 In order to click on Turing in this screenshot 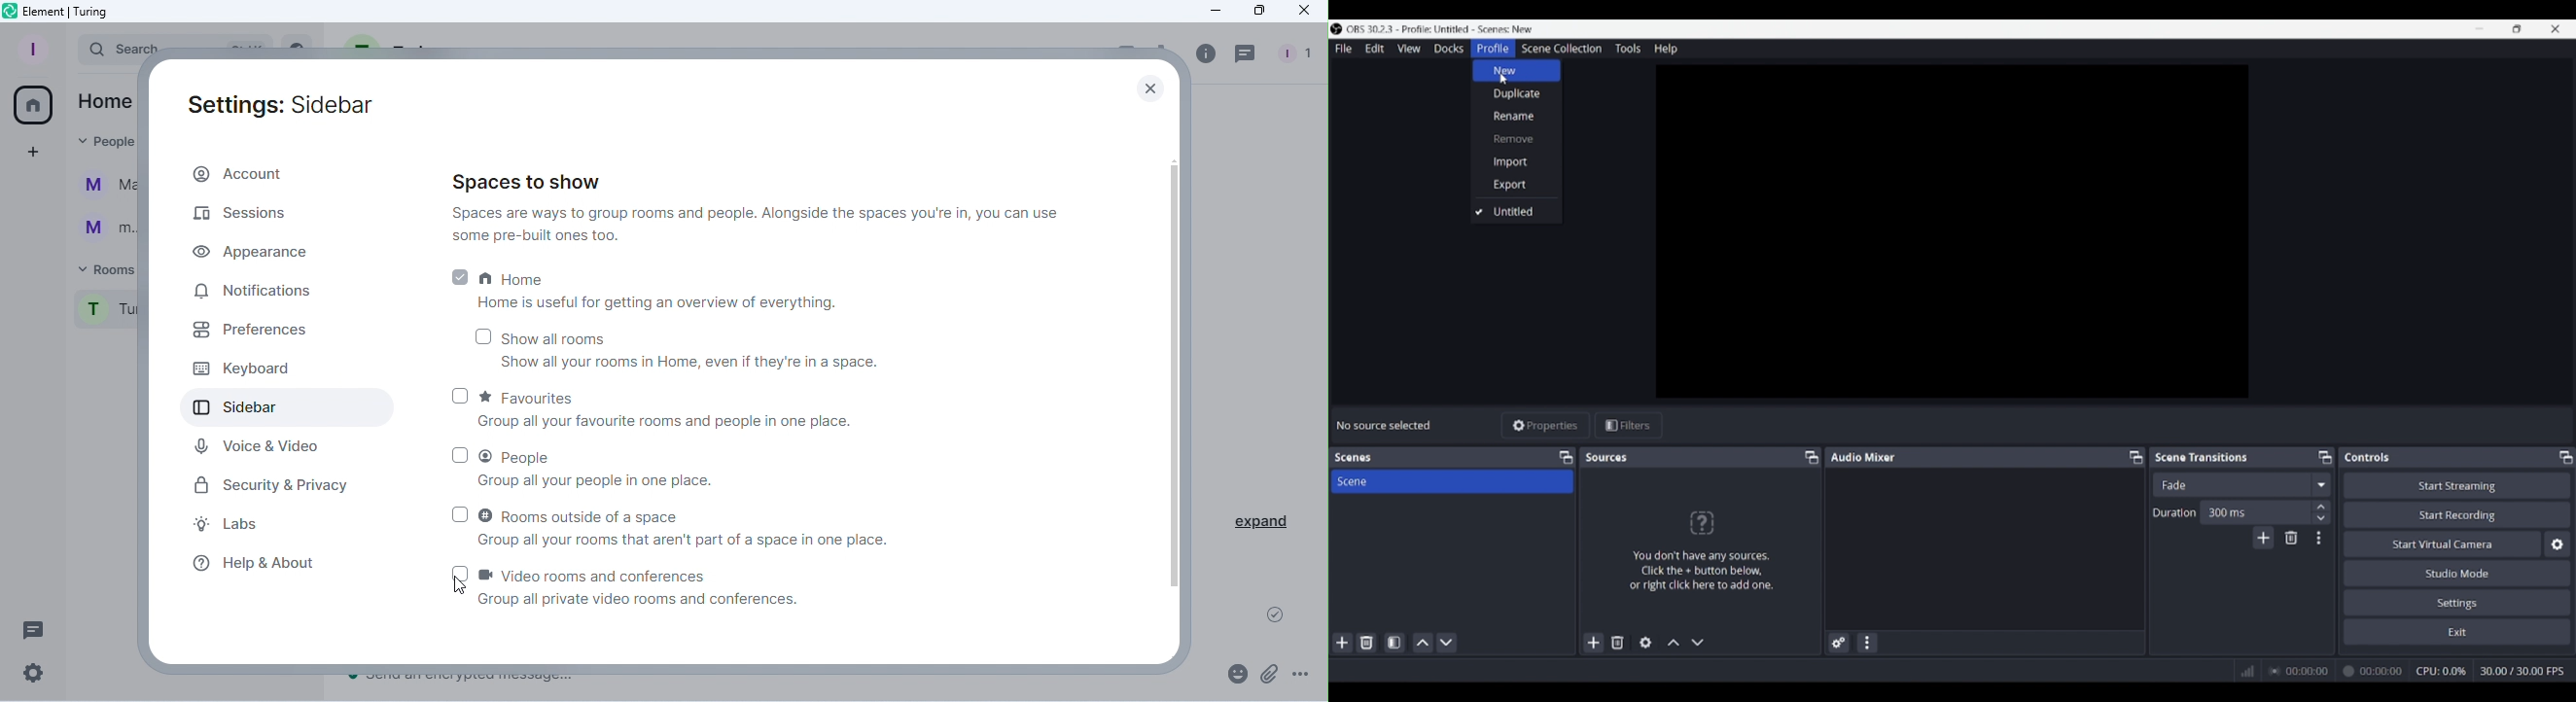, I will do `click(107, 312)`.